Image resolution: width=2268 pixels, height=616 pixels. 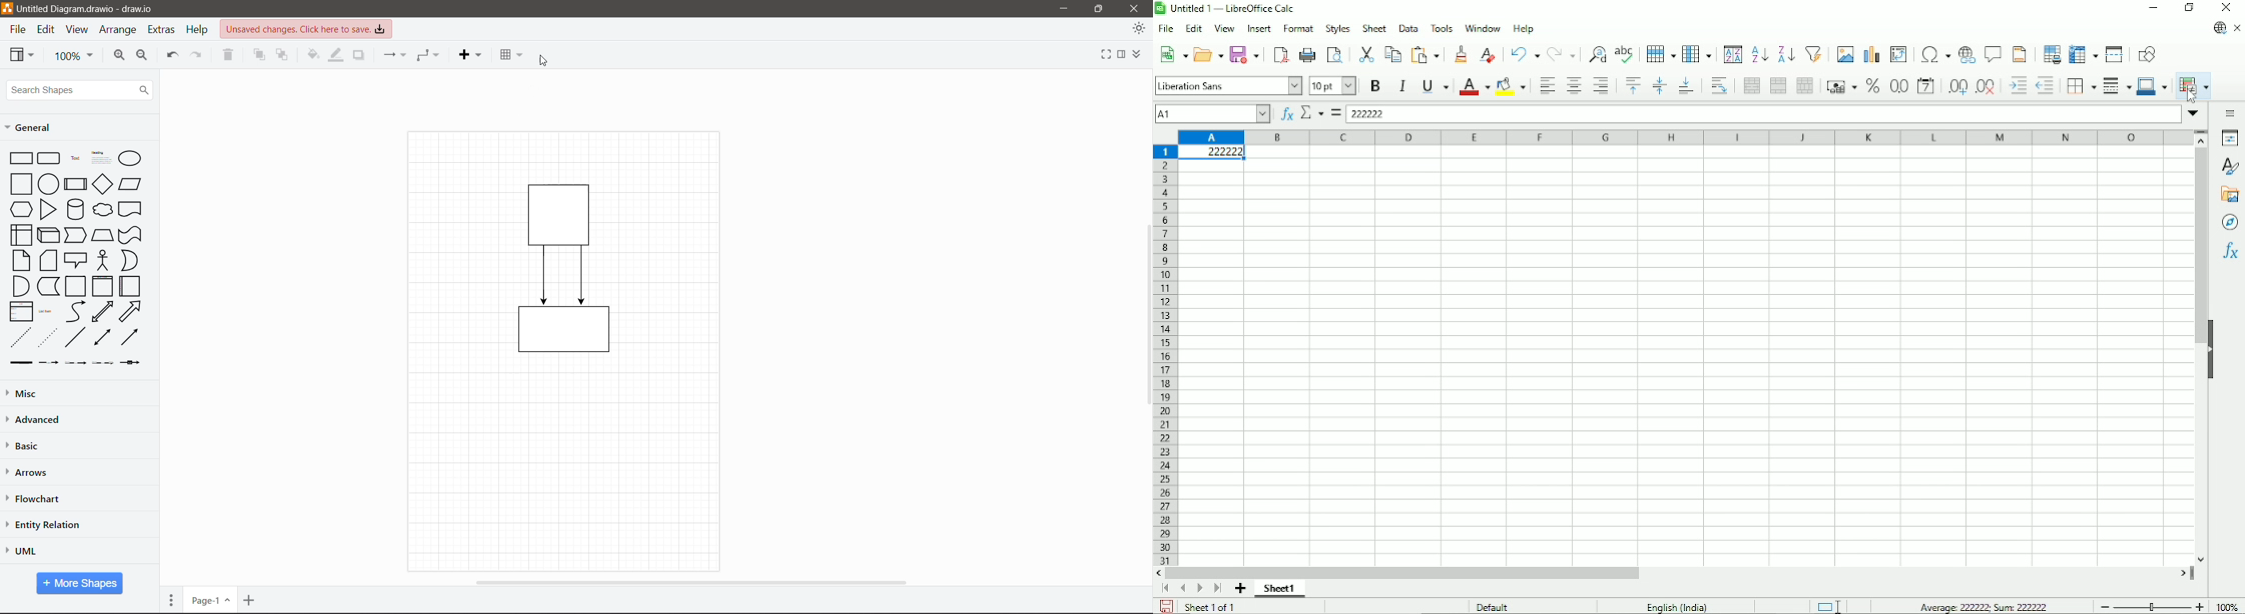 What do you see at coordinates (133, 362) in the screenshot?
I see `connector with symbol` at bounding box center [133, 362].